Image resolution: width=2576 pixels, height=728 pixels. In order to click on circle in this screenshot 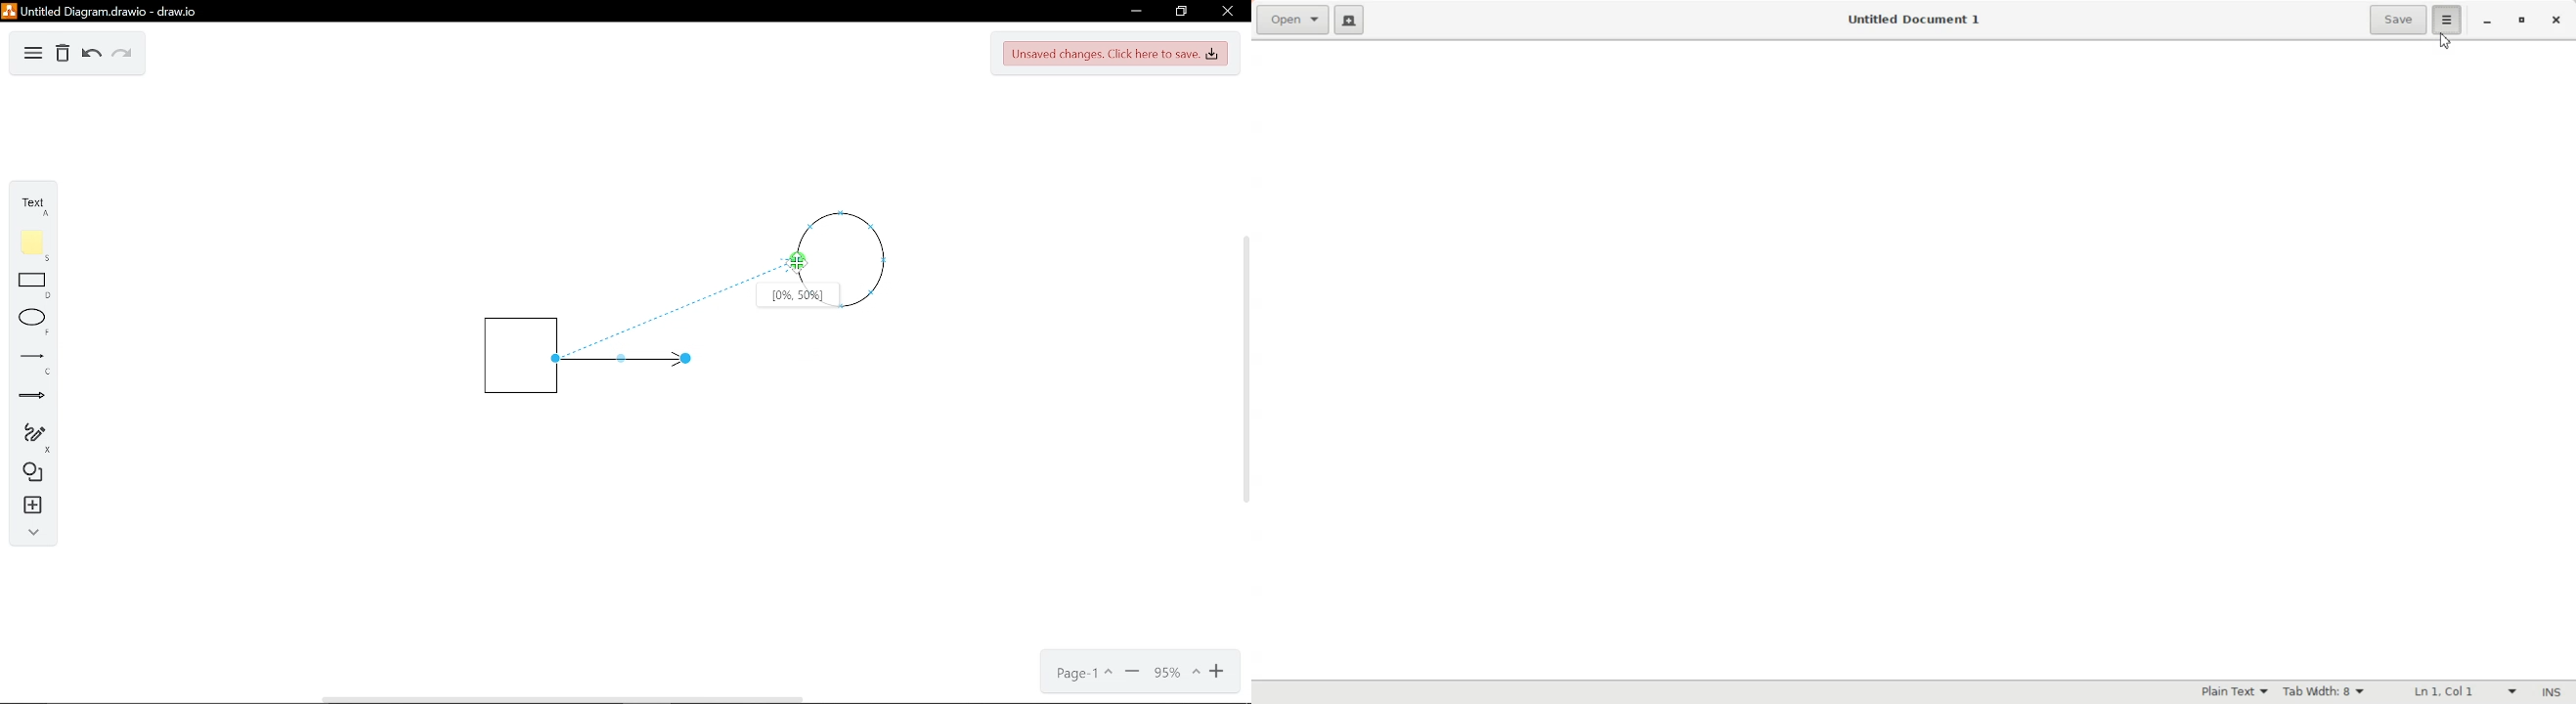, I will do `click(872, 276)`.